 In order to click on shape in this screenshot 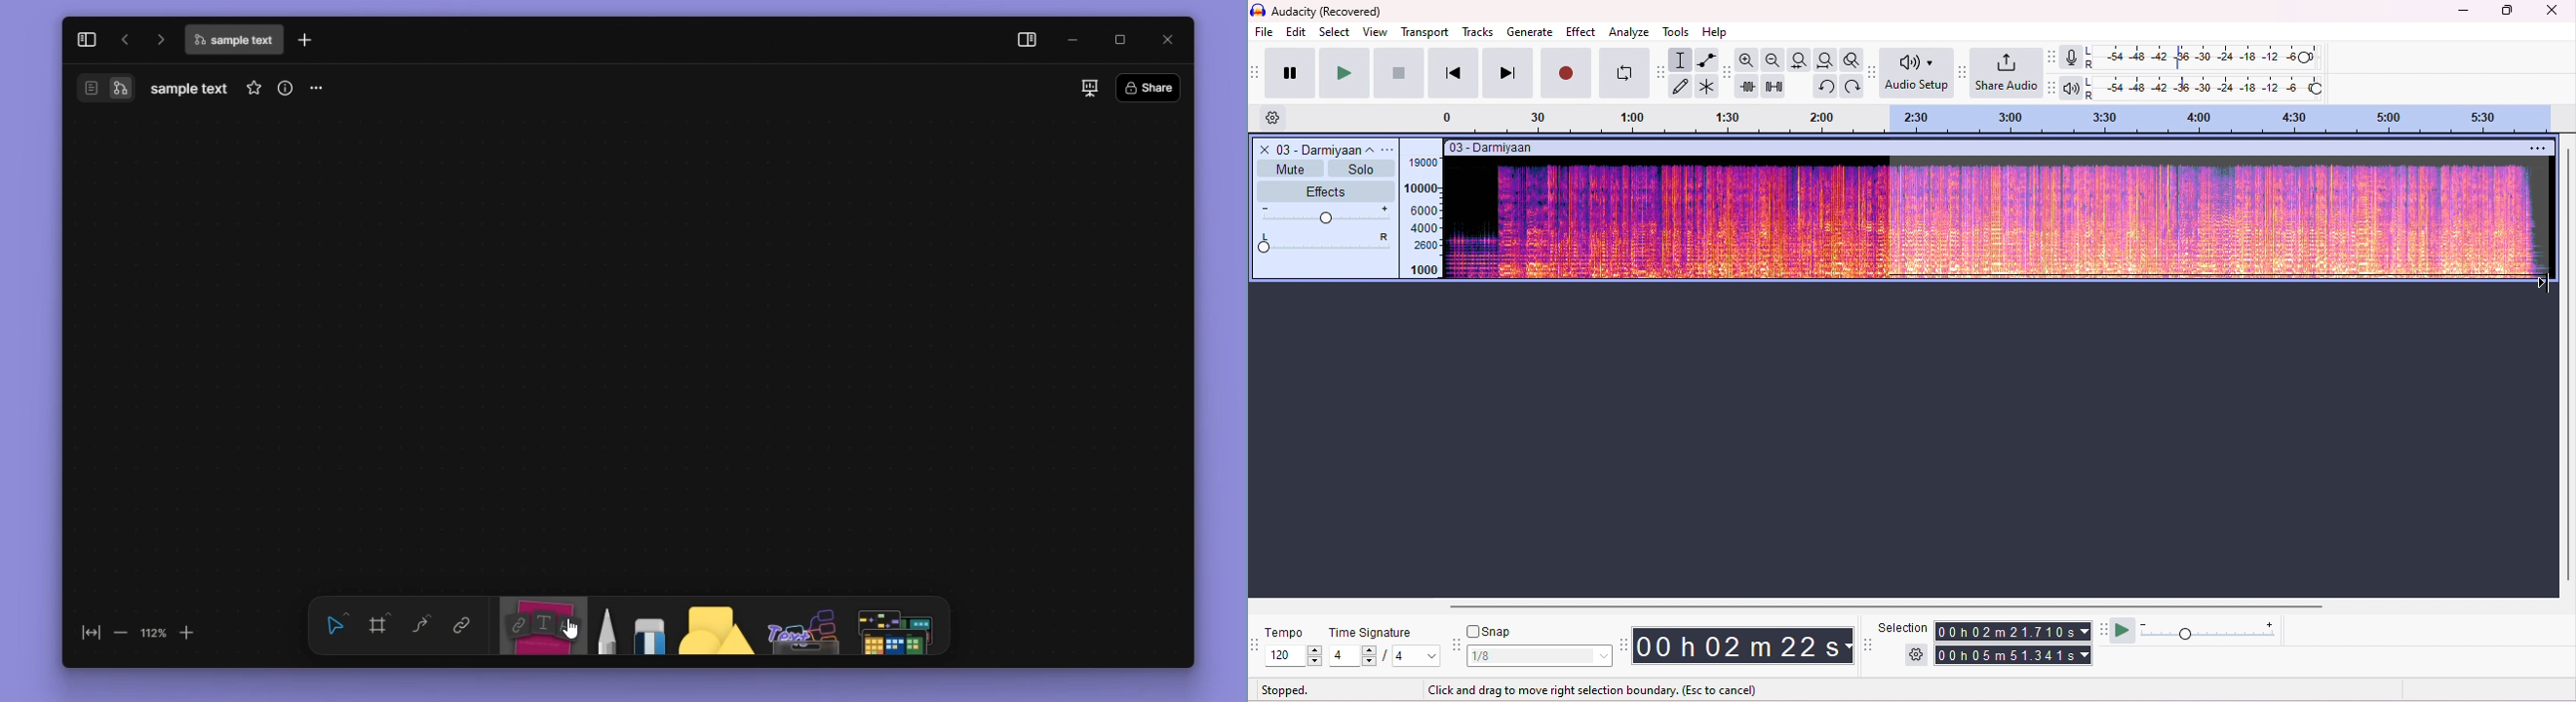, I will do `click(716, 626)`.